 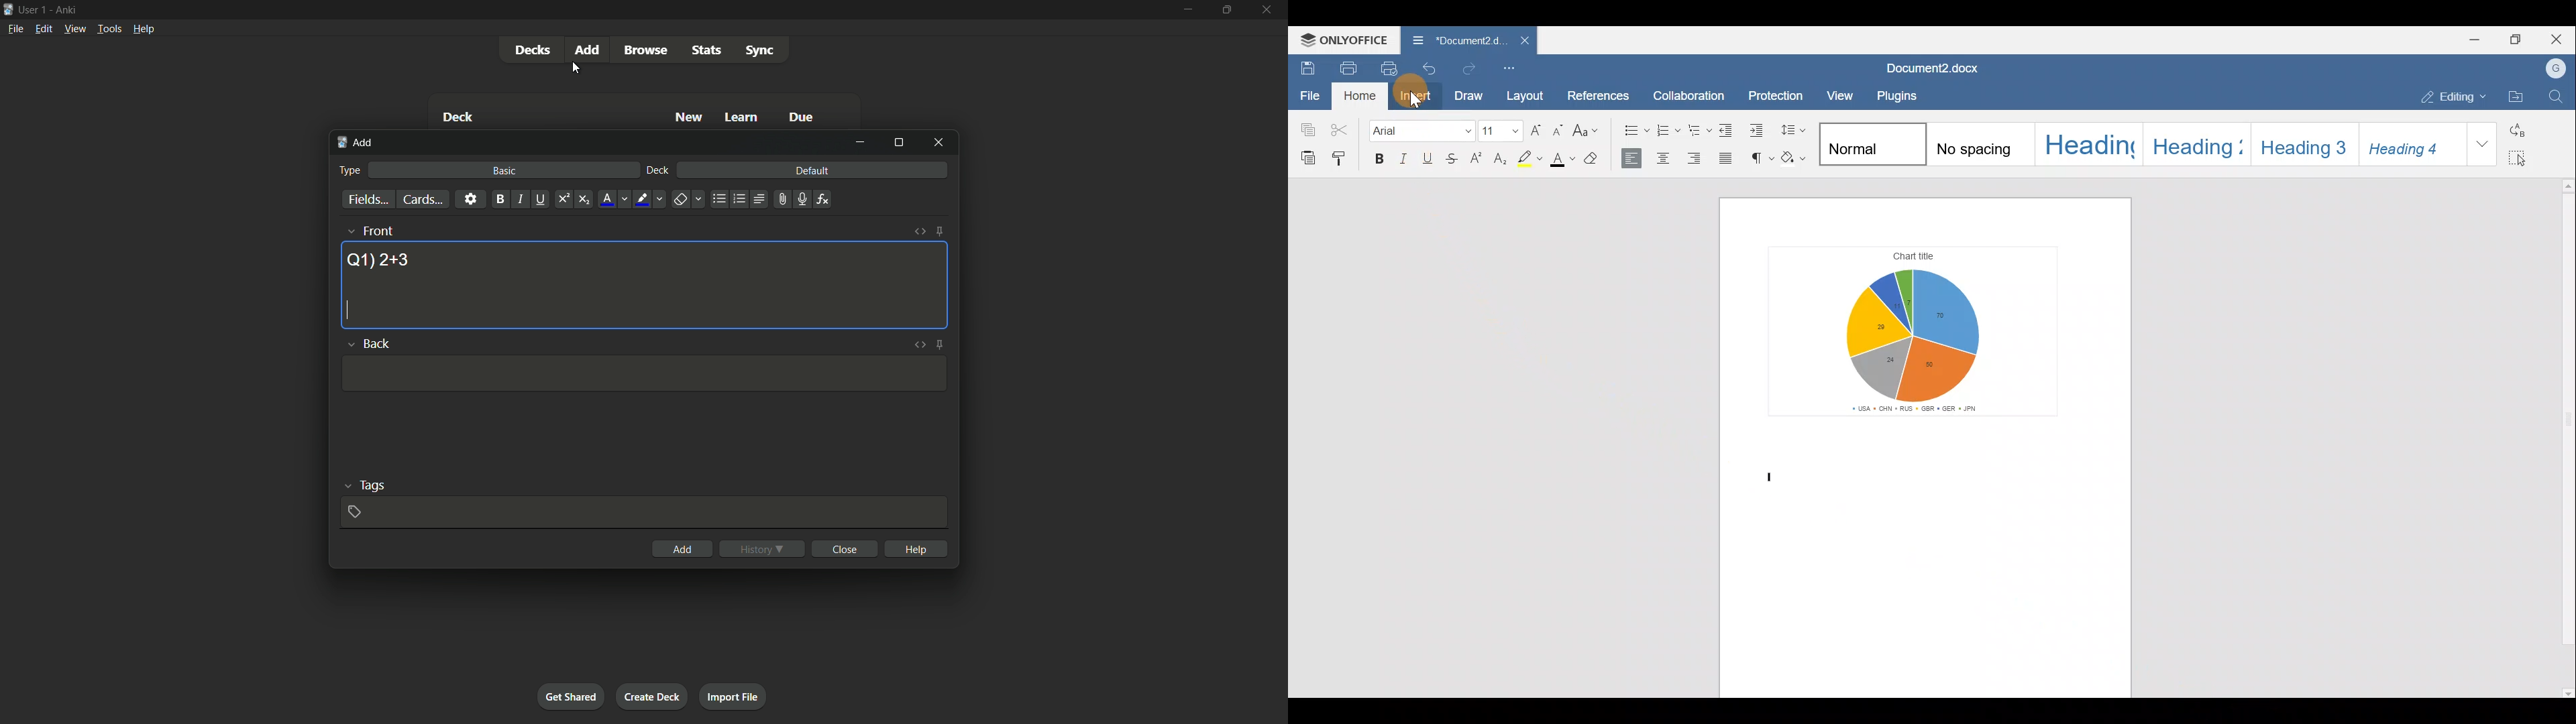 What do you see at coordinates (44, 28) in the screenshot?
I see `edit menu` at bounding box center [44, 28].